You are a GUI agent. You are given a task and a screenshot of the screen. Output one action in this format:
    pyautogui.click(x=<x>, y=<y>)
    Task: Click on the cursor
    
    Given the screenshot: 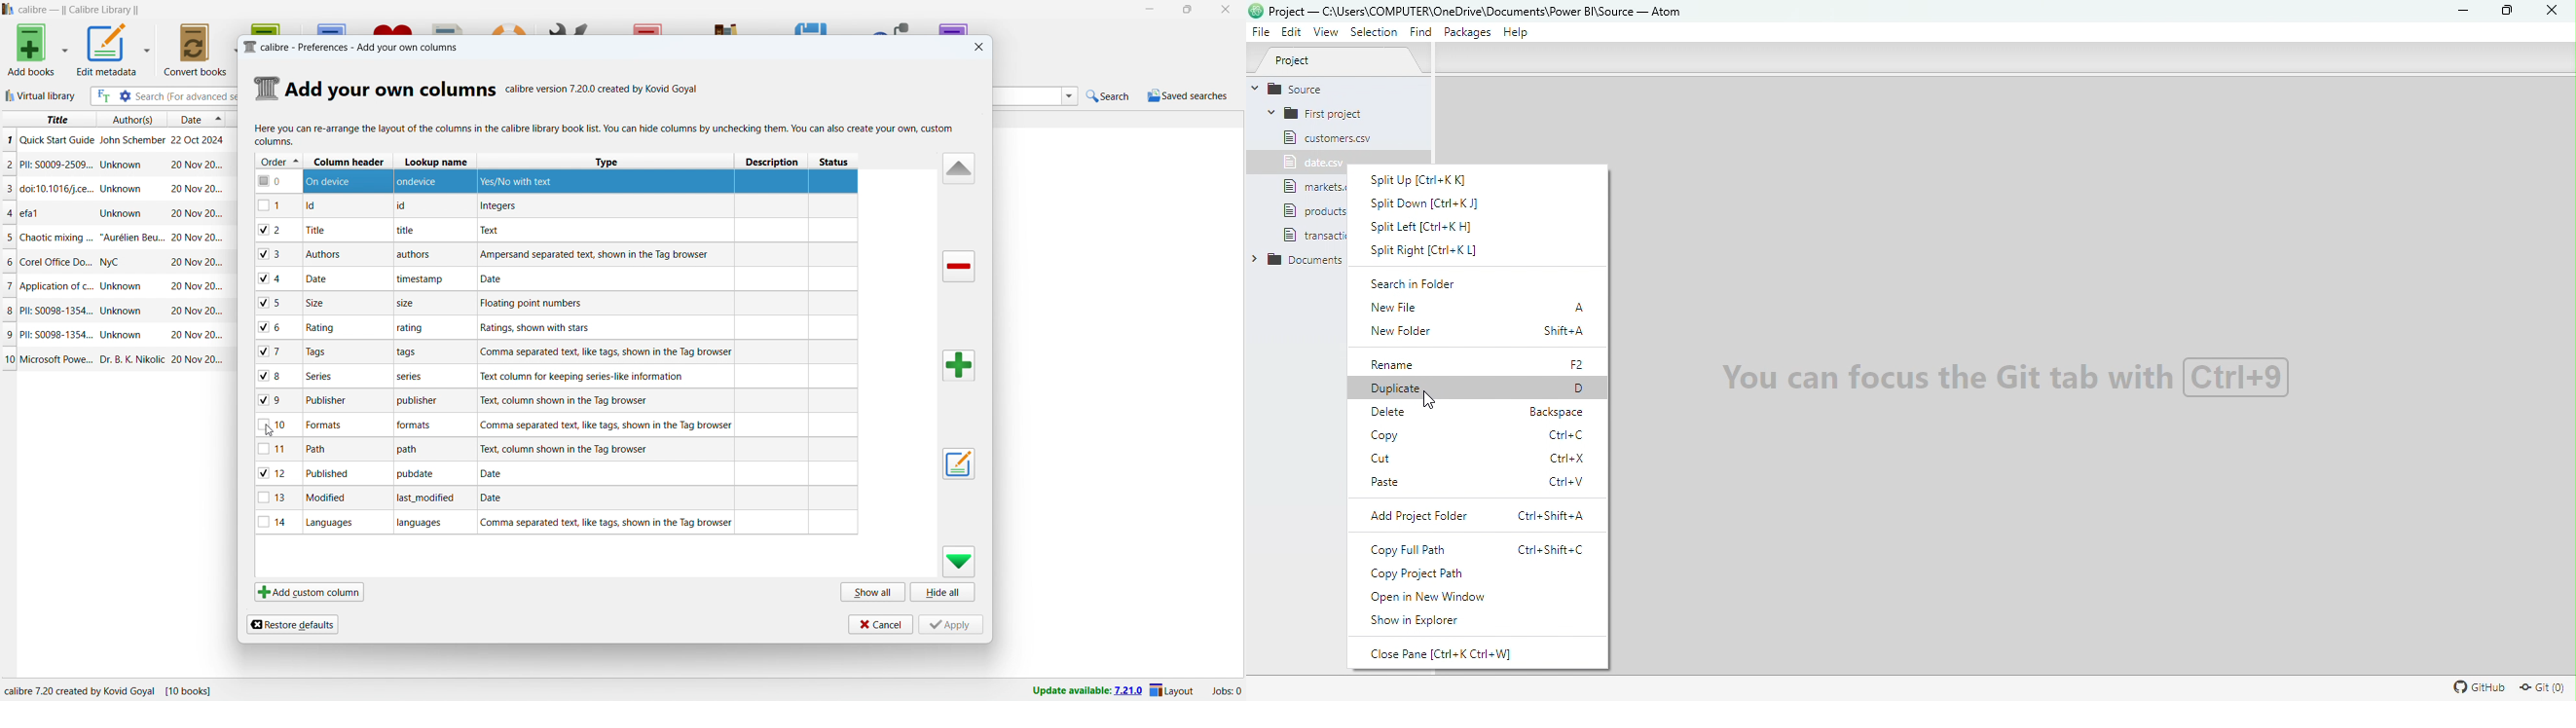 What is the action you would take?
    pyautogui.click(x=1429, y=401)
    